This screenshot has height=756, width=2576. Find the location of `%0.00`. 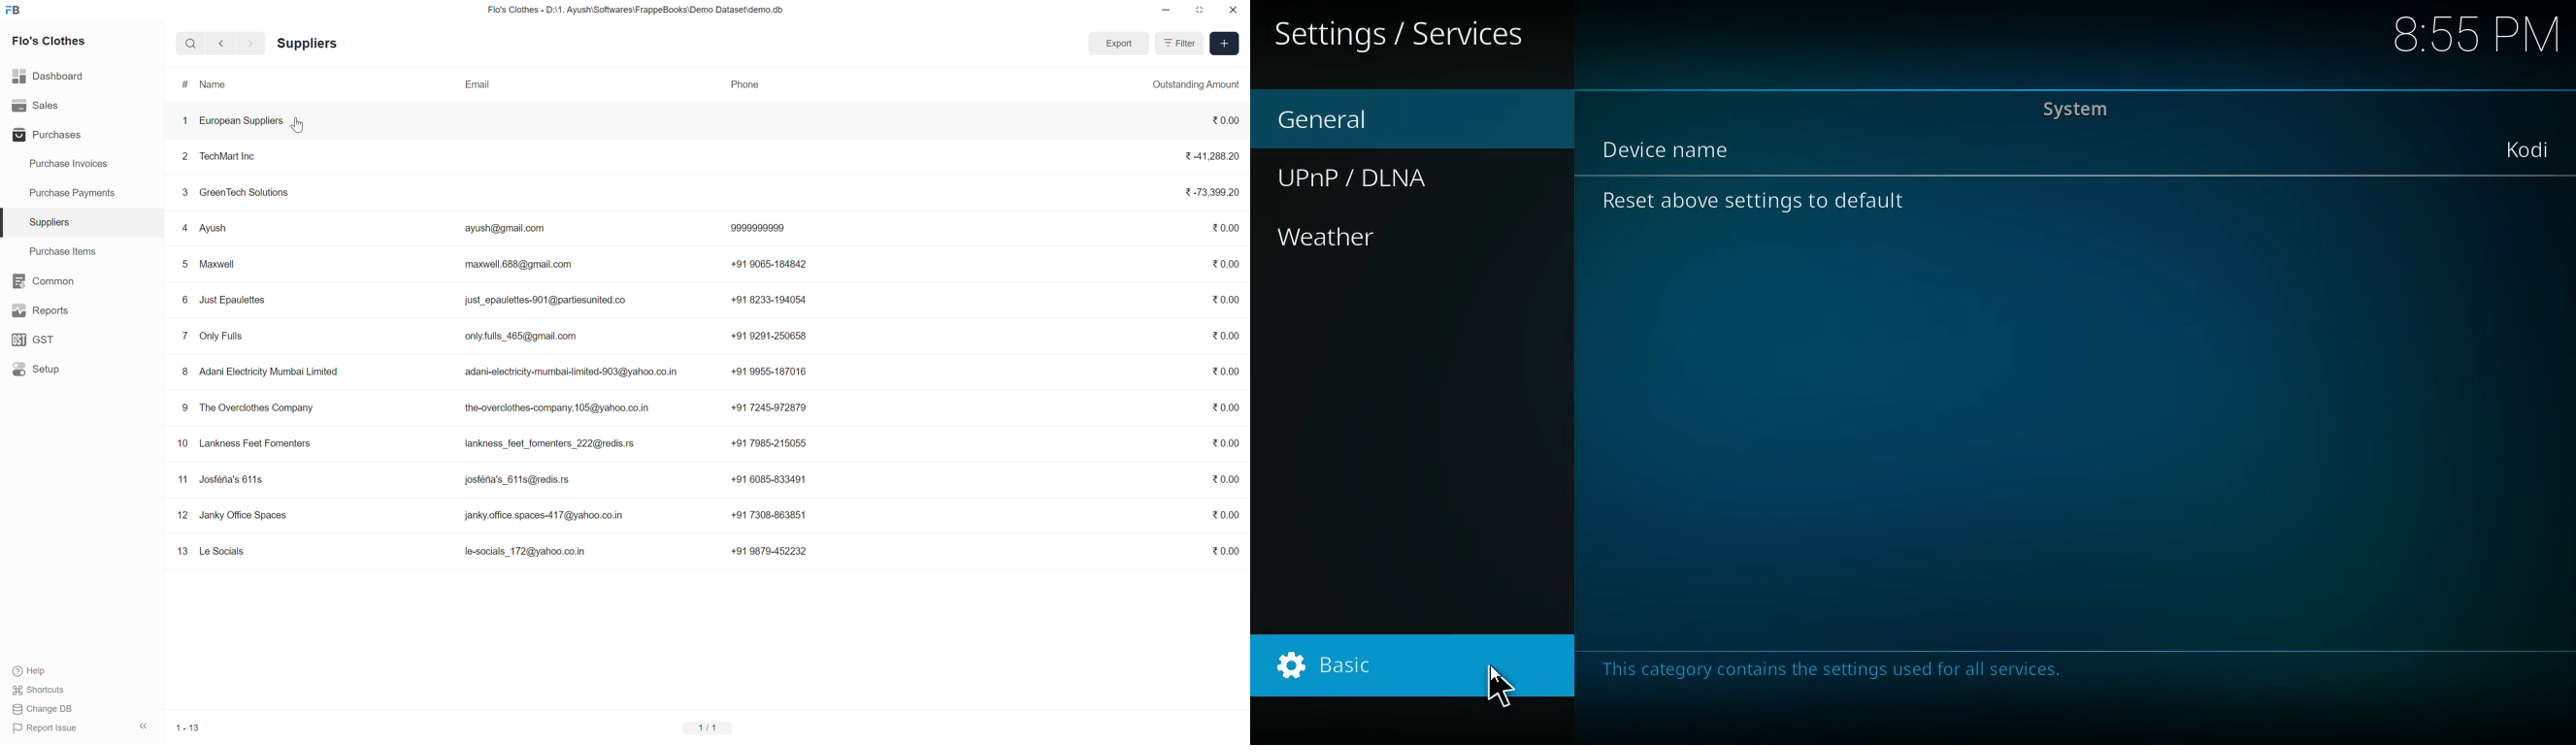

%0.00 is located at coordinates (1219, 121).